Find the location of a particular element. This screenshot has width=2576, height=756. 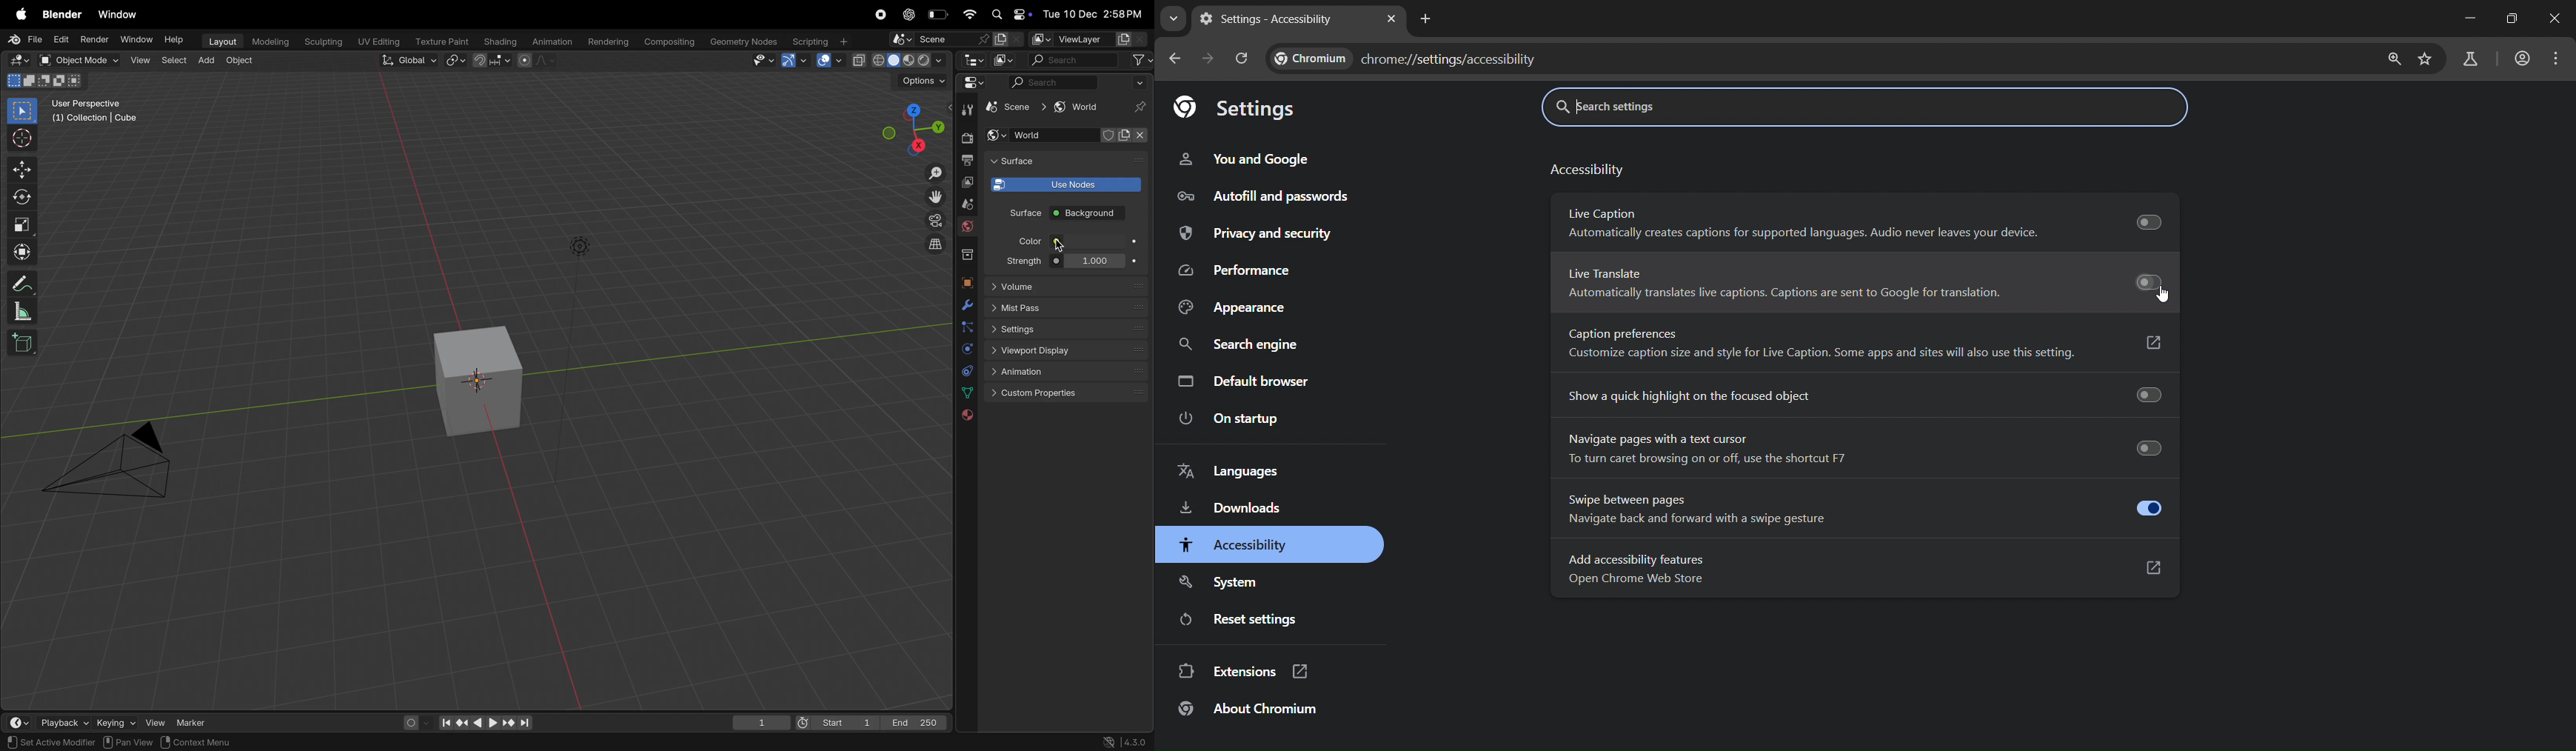

Blender is located at coordinates (62, 15).